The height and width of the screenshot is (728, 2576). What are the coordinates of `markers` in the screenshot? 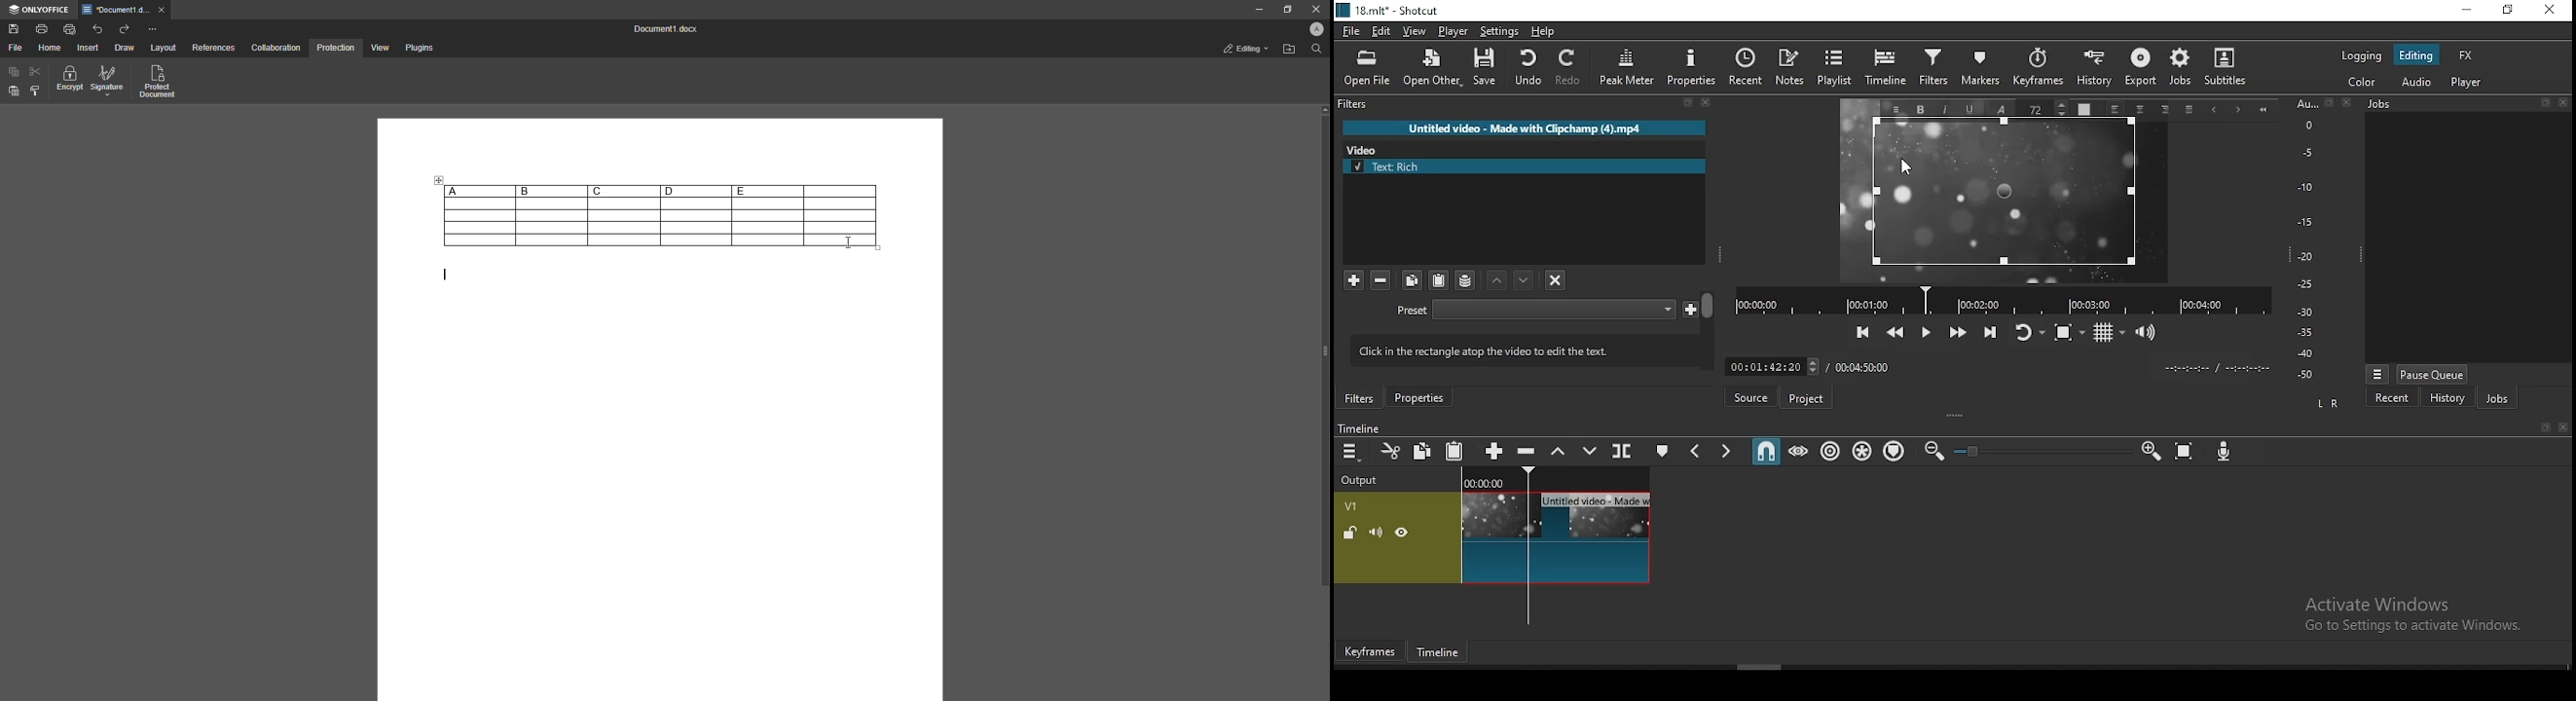 It's located at (1977, 72).